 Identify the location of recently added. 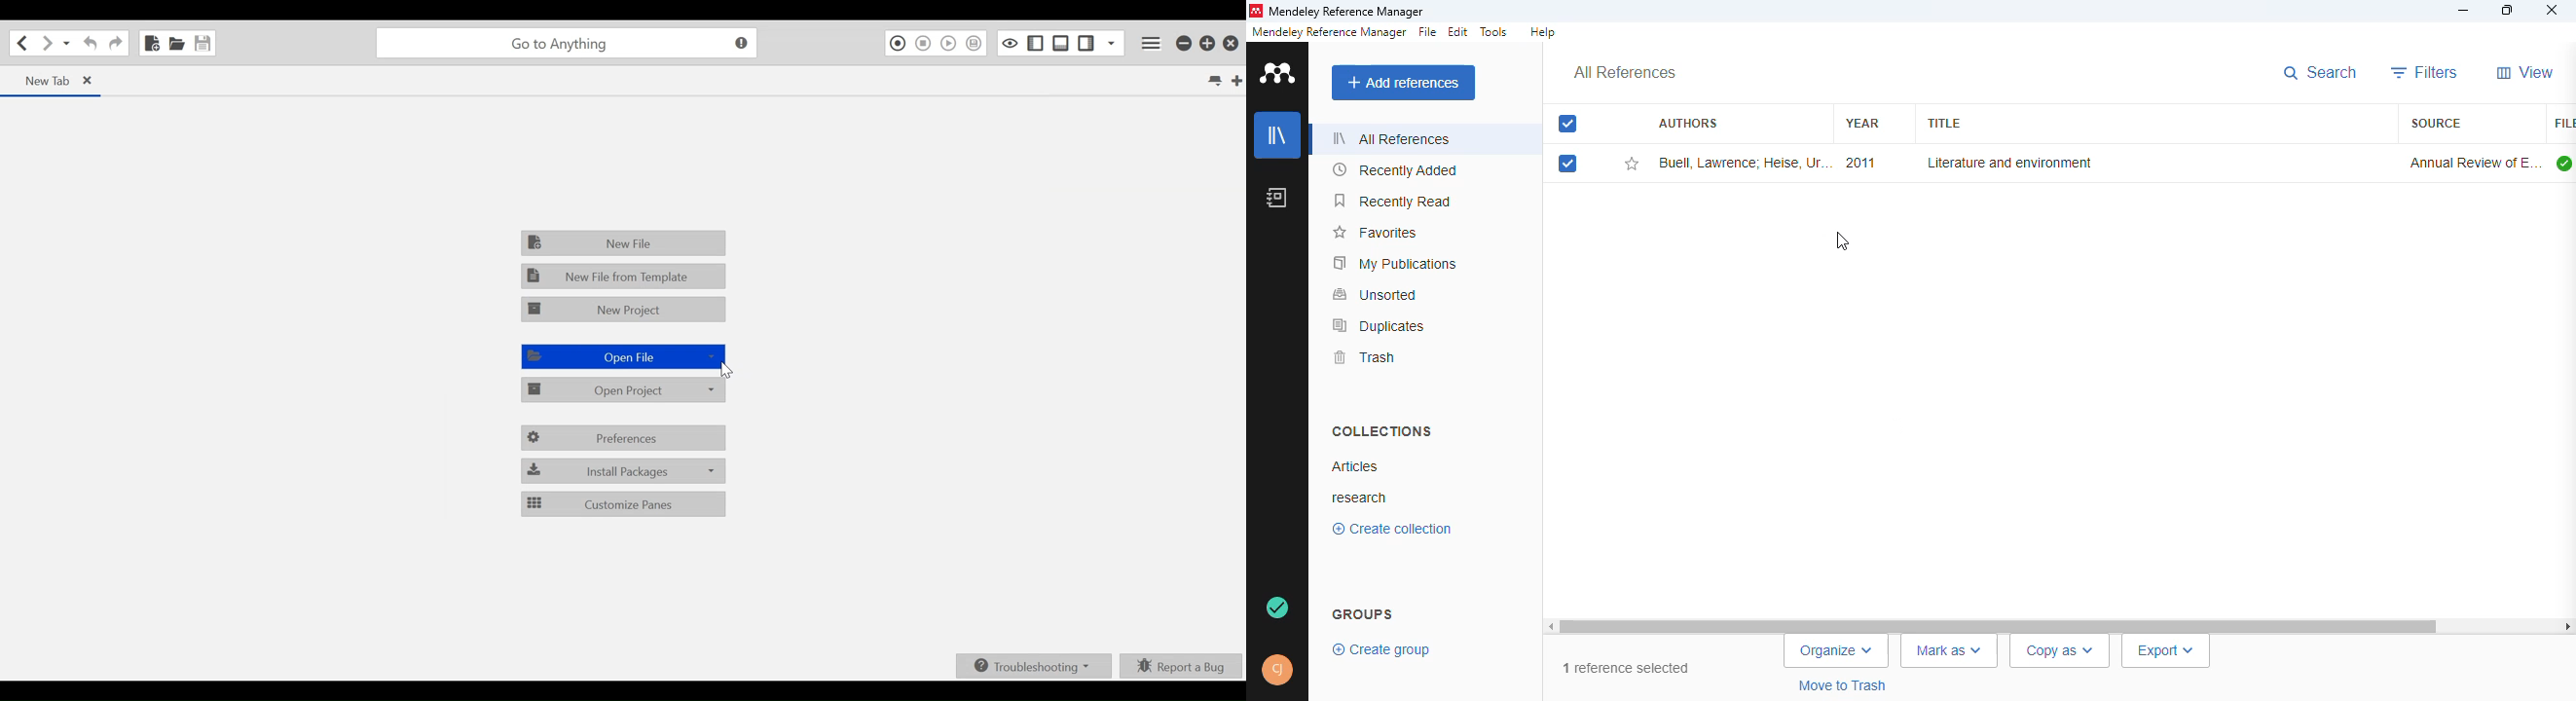
(1395, 169).